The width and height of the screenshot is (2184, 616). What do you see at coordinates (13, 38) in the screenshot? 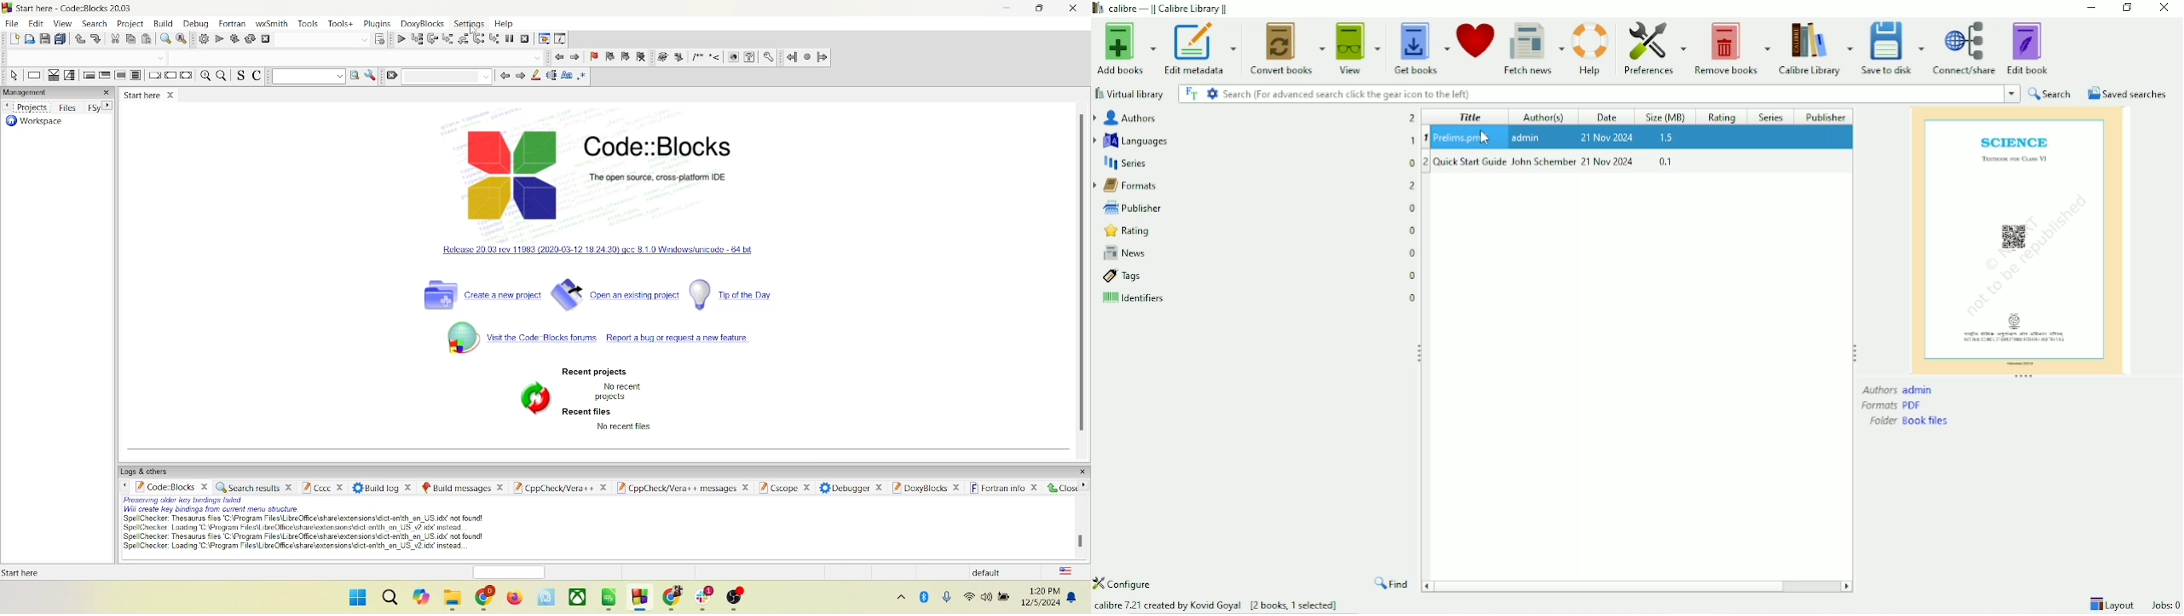
I see `new` at bounding box center [13, 38].